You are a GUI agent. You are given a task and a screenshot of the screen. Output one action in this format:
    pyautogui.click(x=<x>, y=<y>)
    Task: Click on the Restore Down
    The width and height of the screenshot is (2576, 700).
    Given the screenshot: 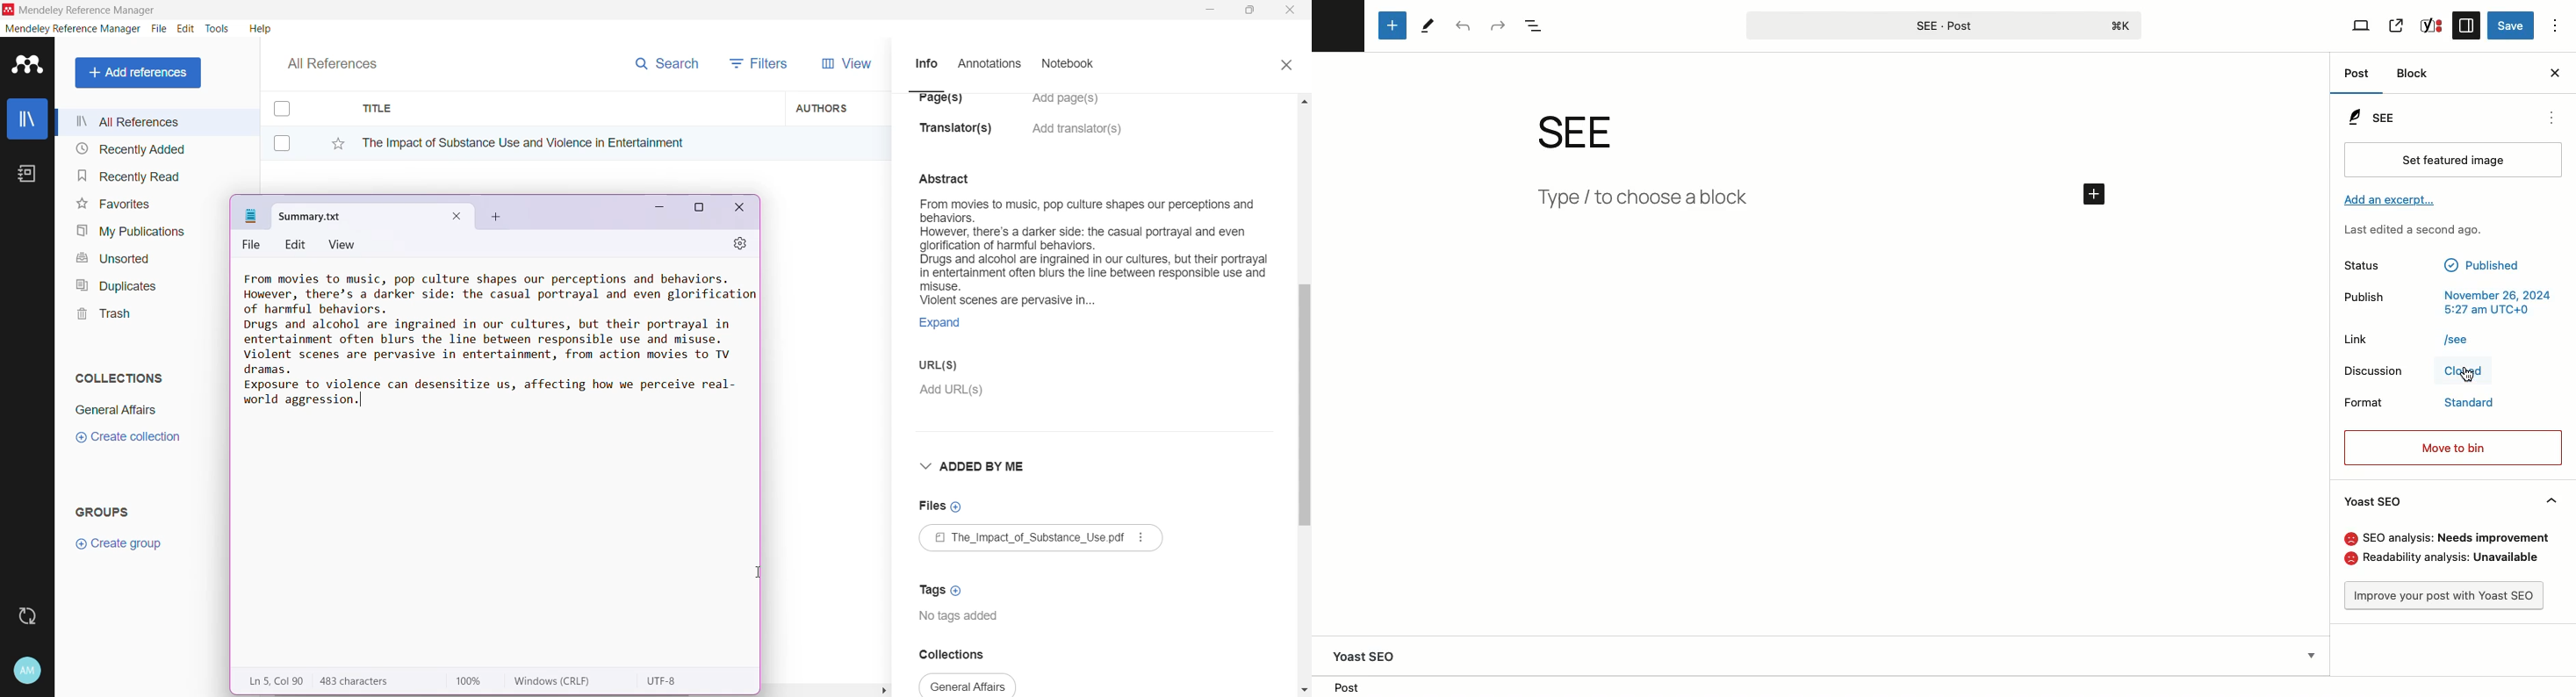 What is the action you would take?
    pyautogui.click(x=1251, y=11)
    